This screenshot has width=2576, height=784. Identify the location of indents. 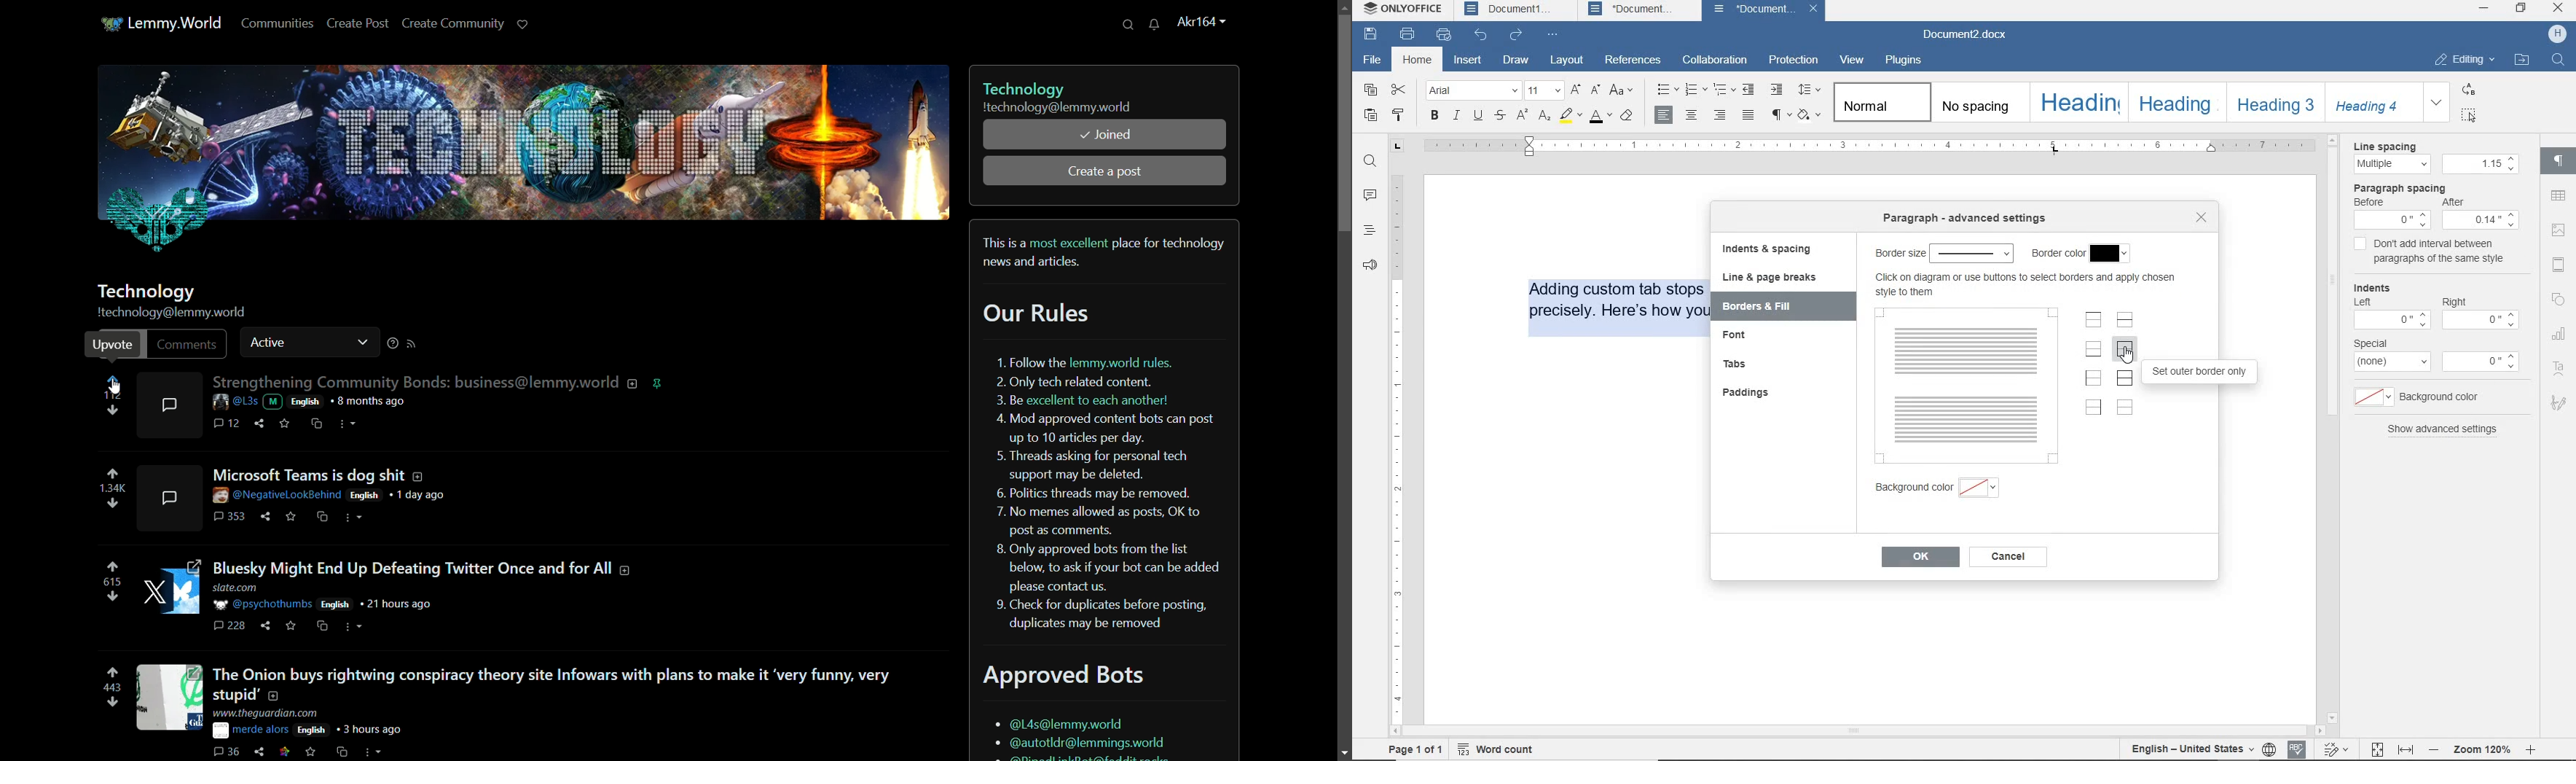
(2374, 286).